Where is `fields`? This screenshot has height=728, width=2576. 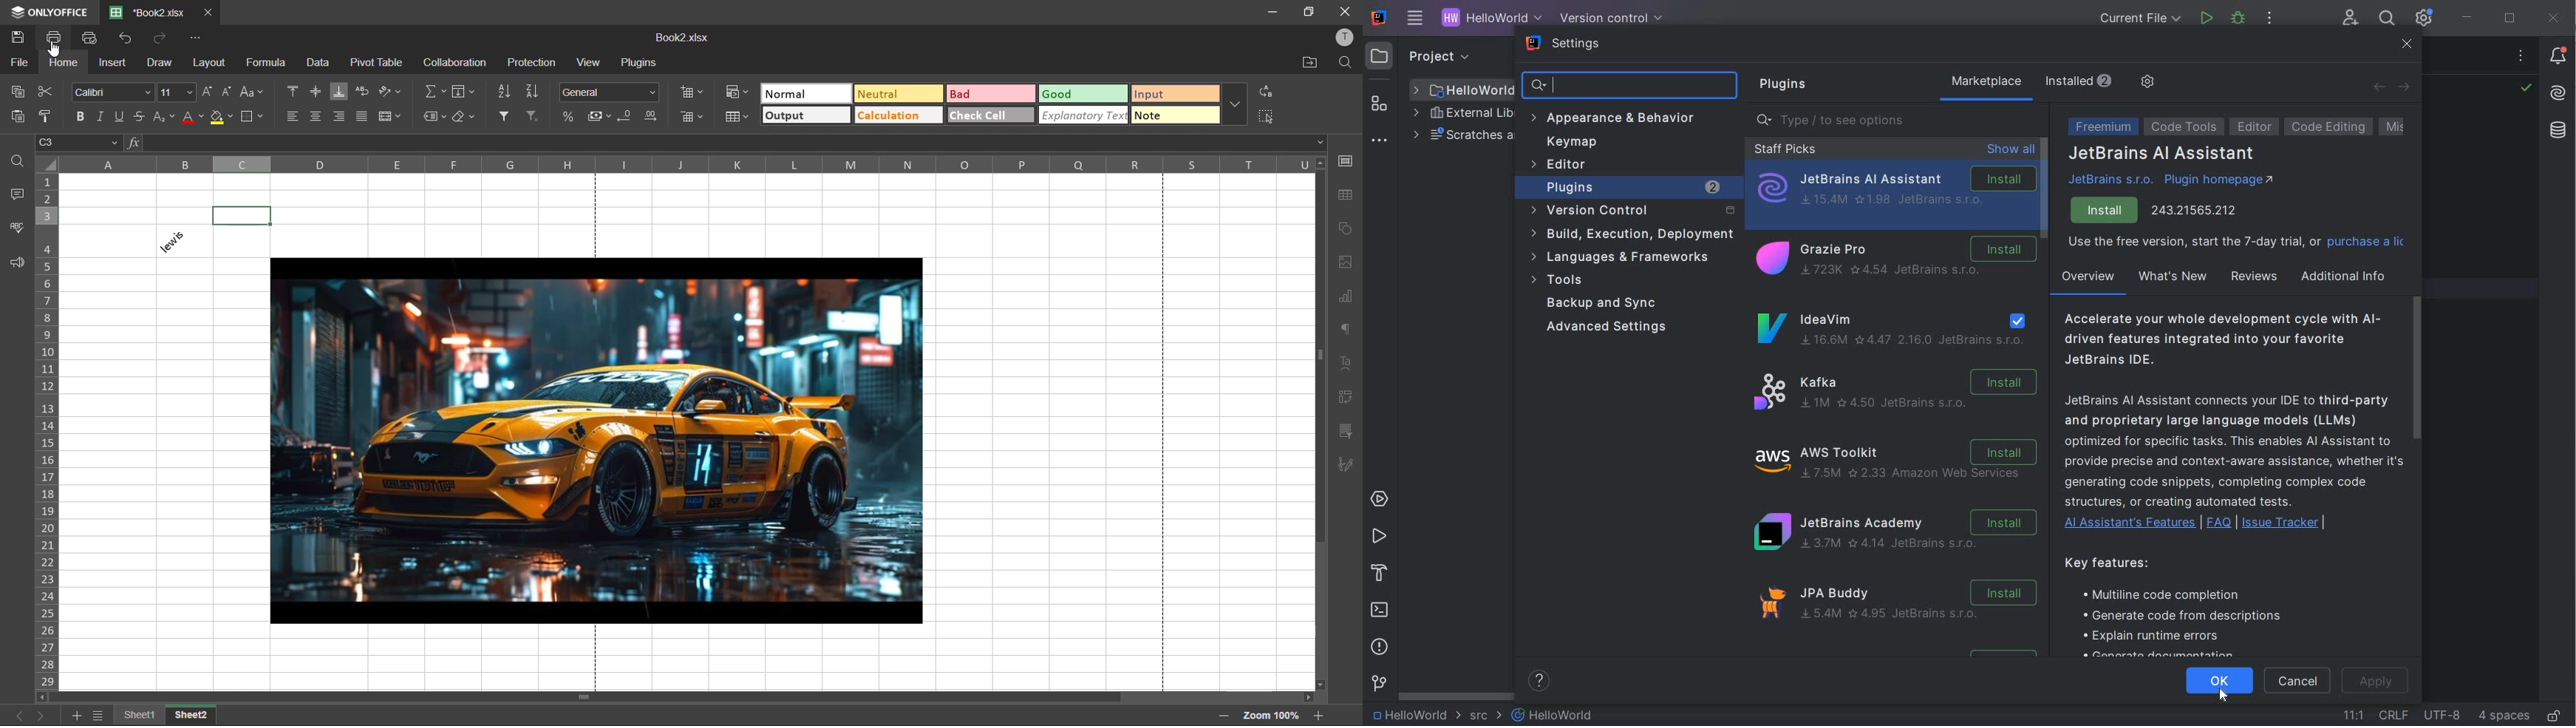
fields is located at coordinates (464, 92).